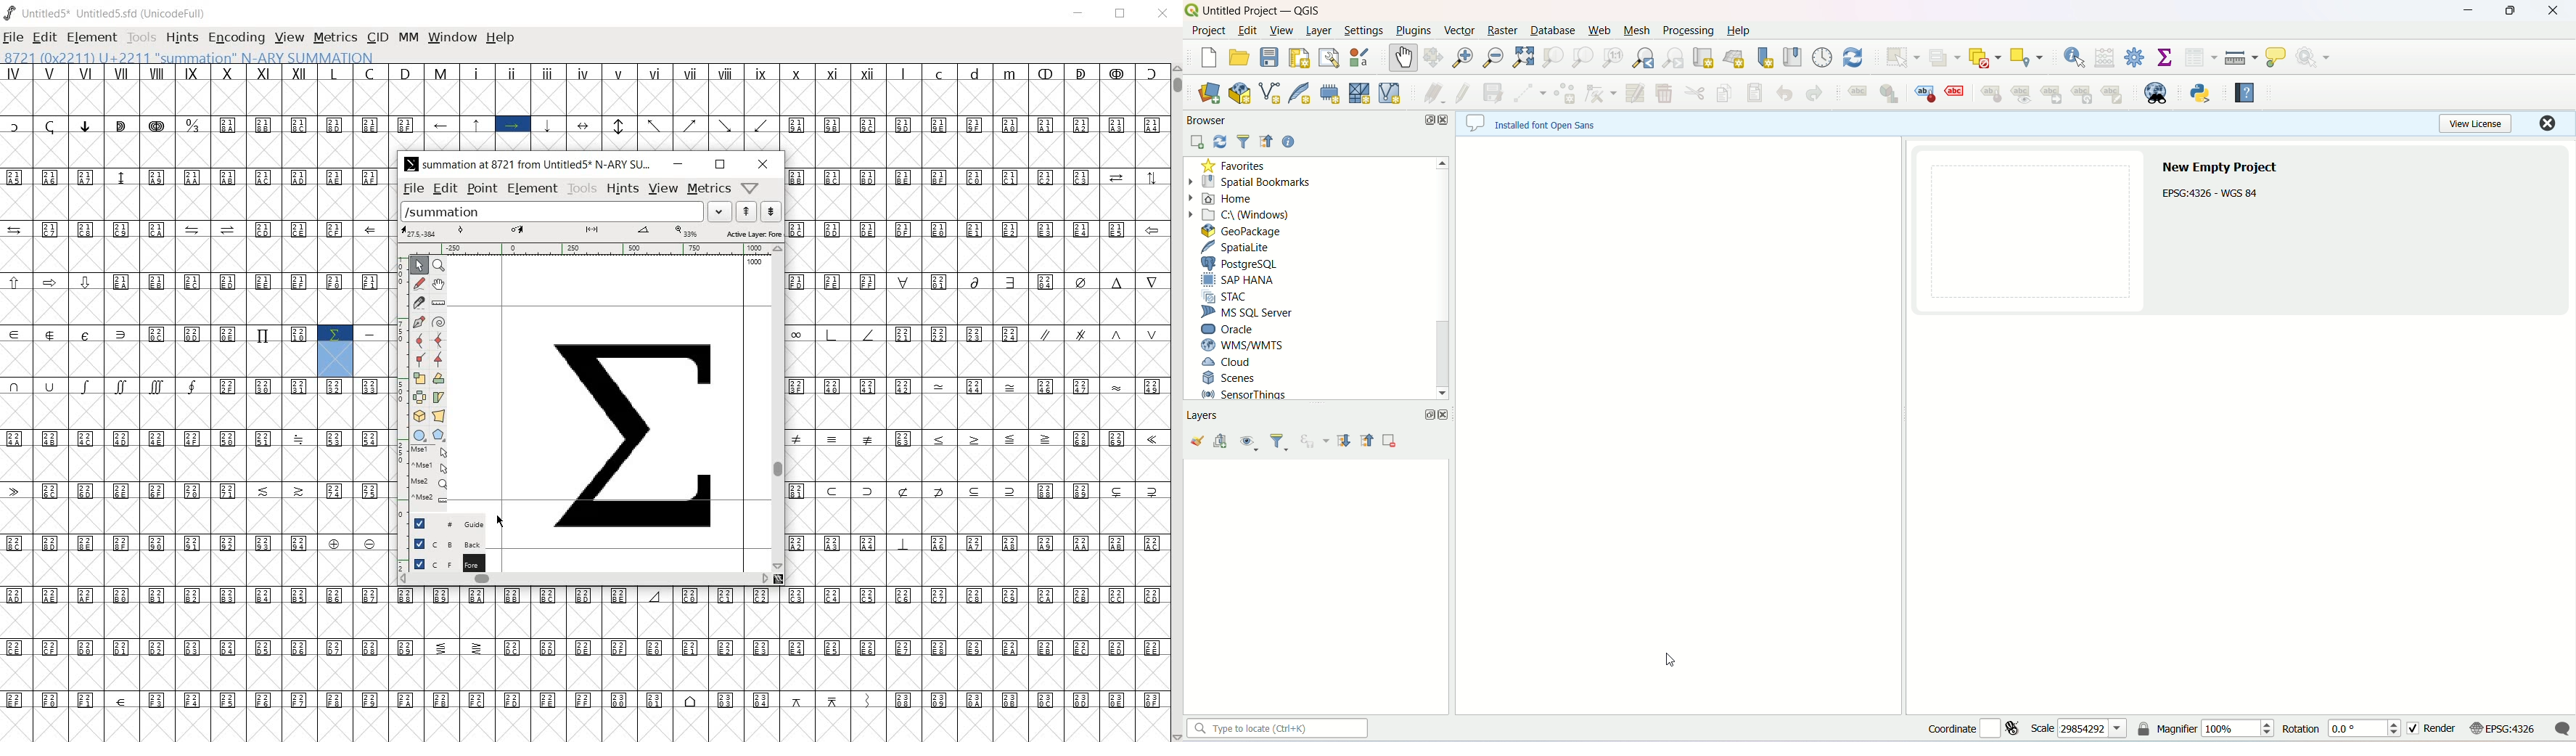  I want to click on refresh, so click(1858, 58).